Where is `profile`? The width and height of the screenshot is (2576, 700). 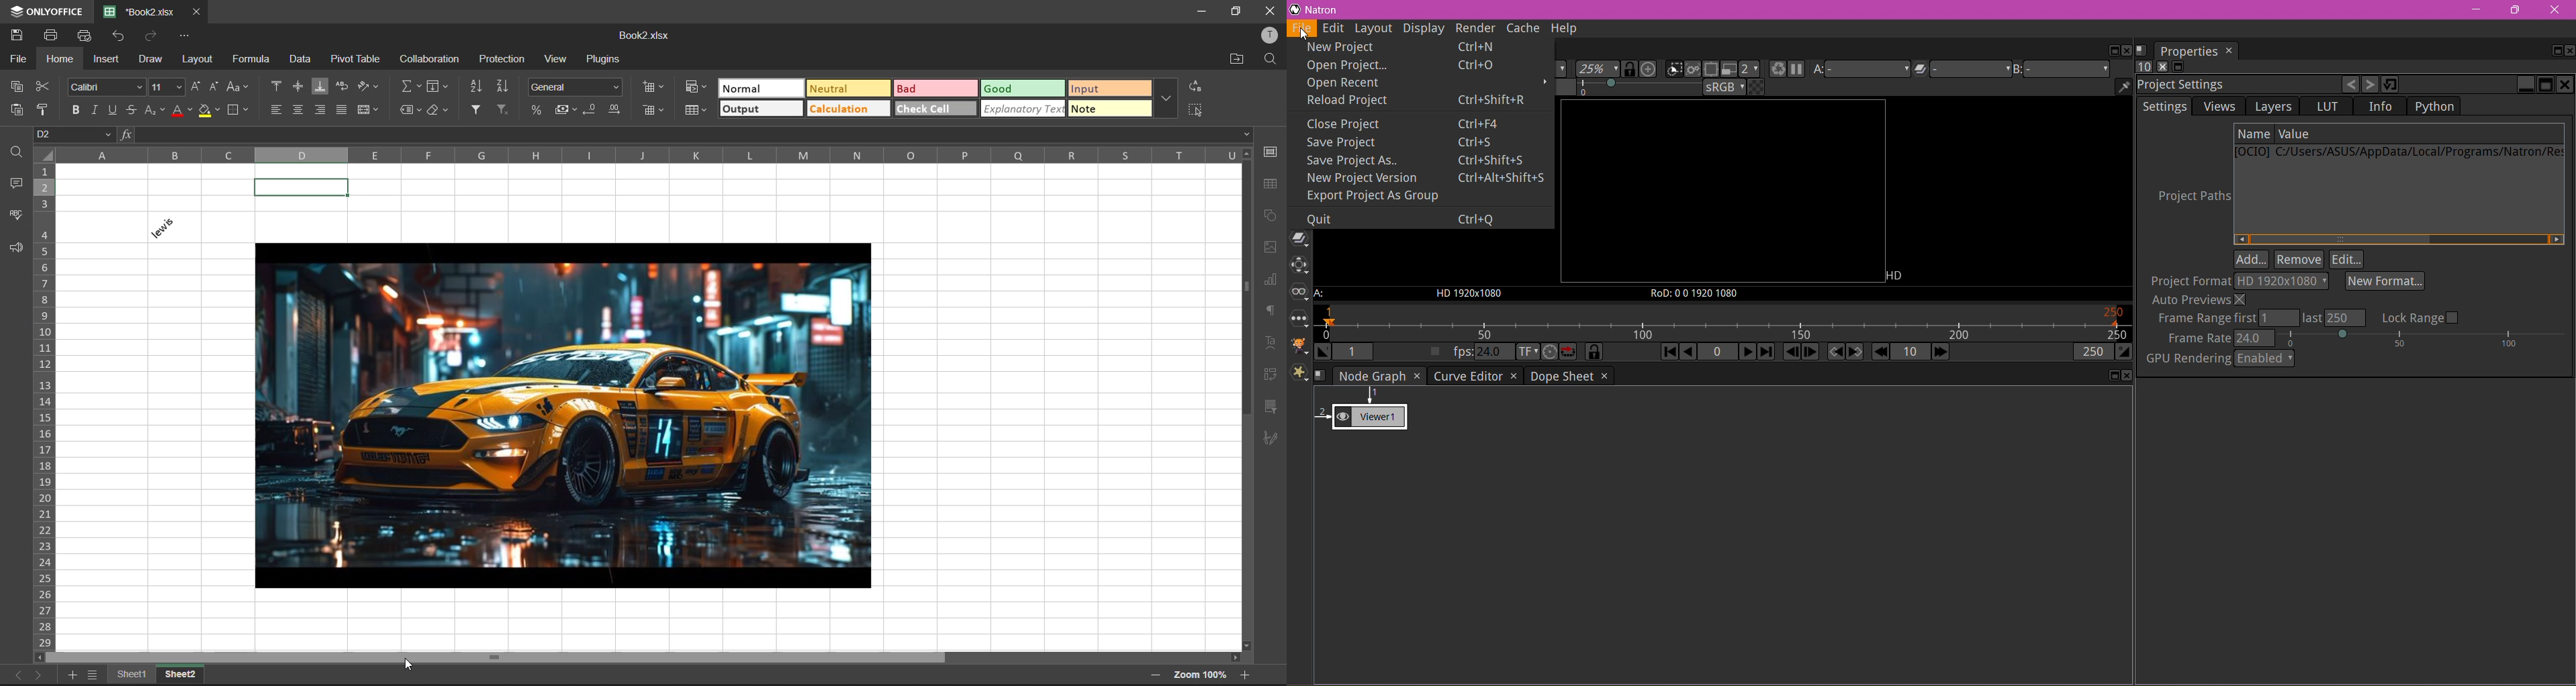
profile is located at coordinates (1271, 37).